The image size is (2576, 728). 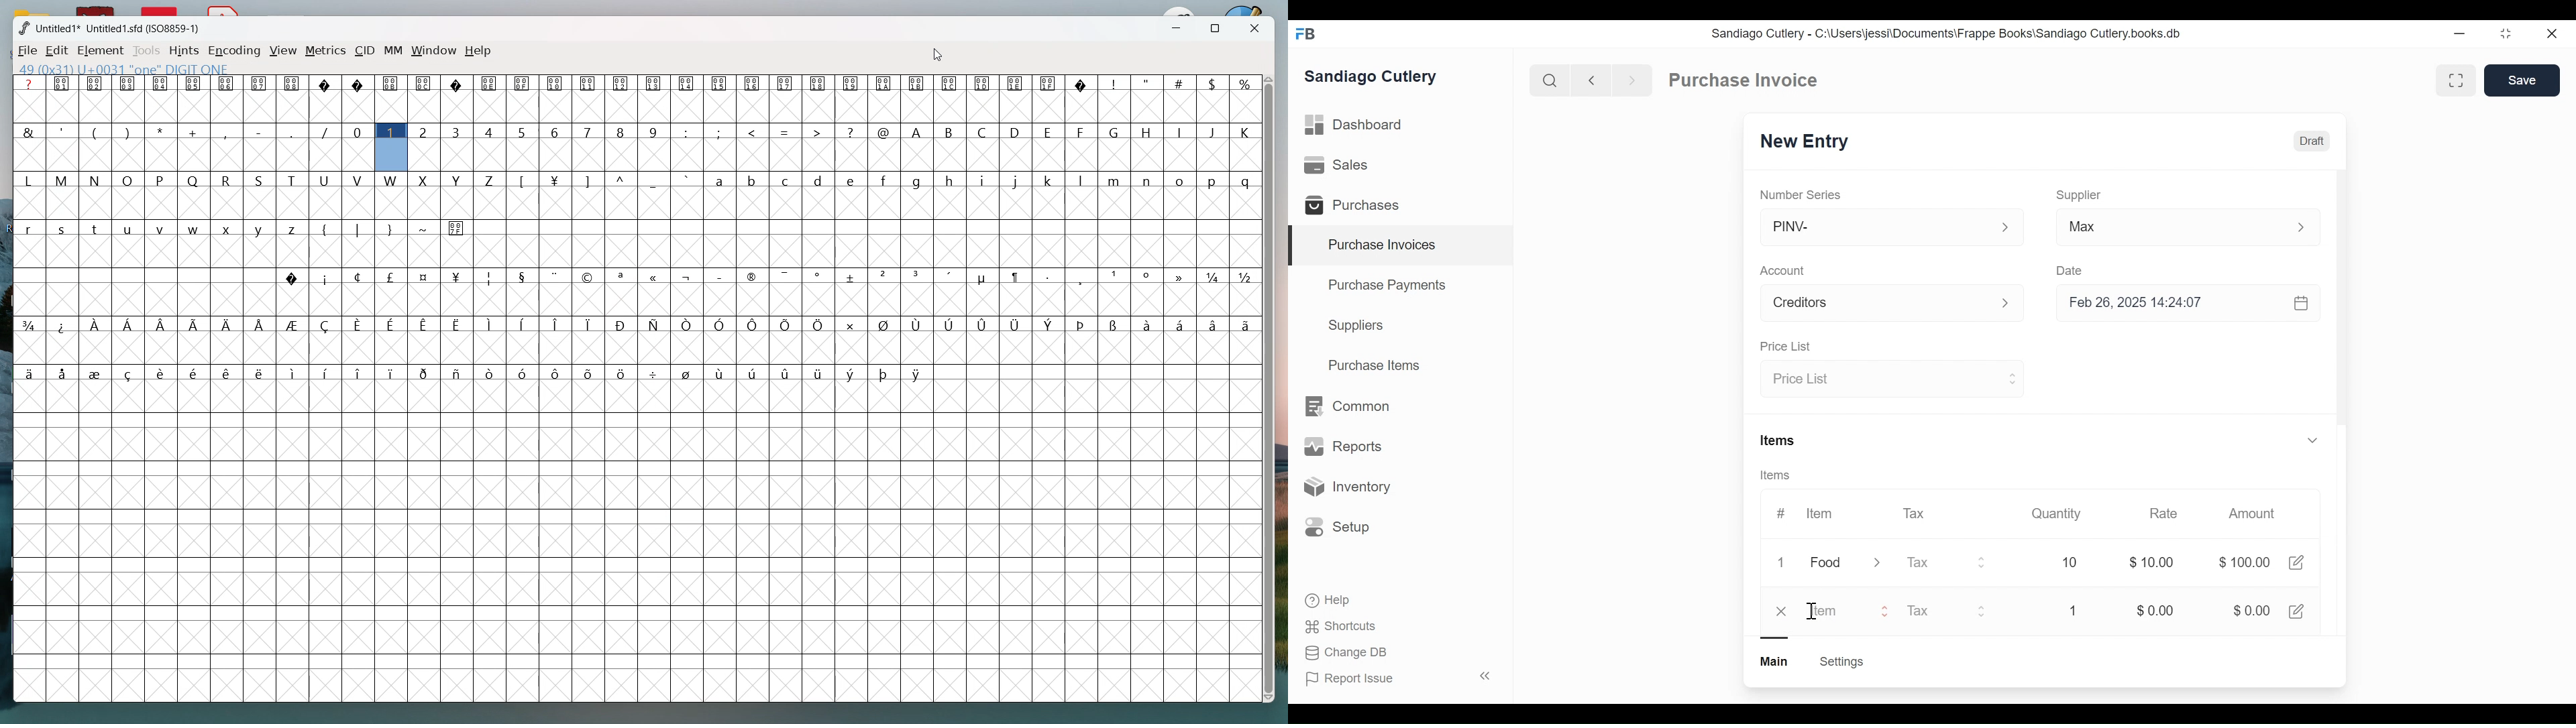 I want to click on element, so click(x=101, y=50).